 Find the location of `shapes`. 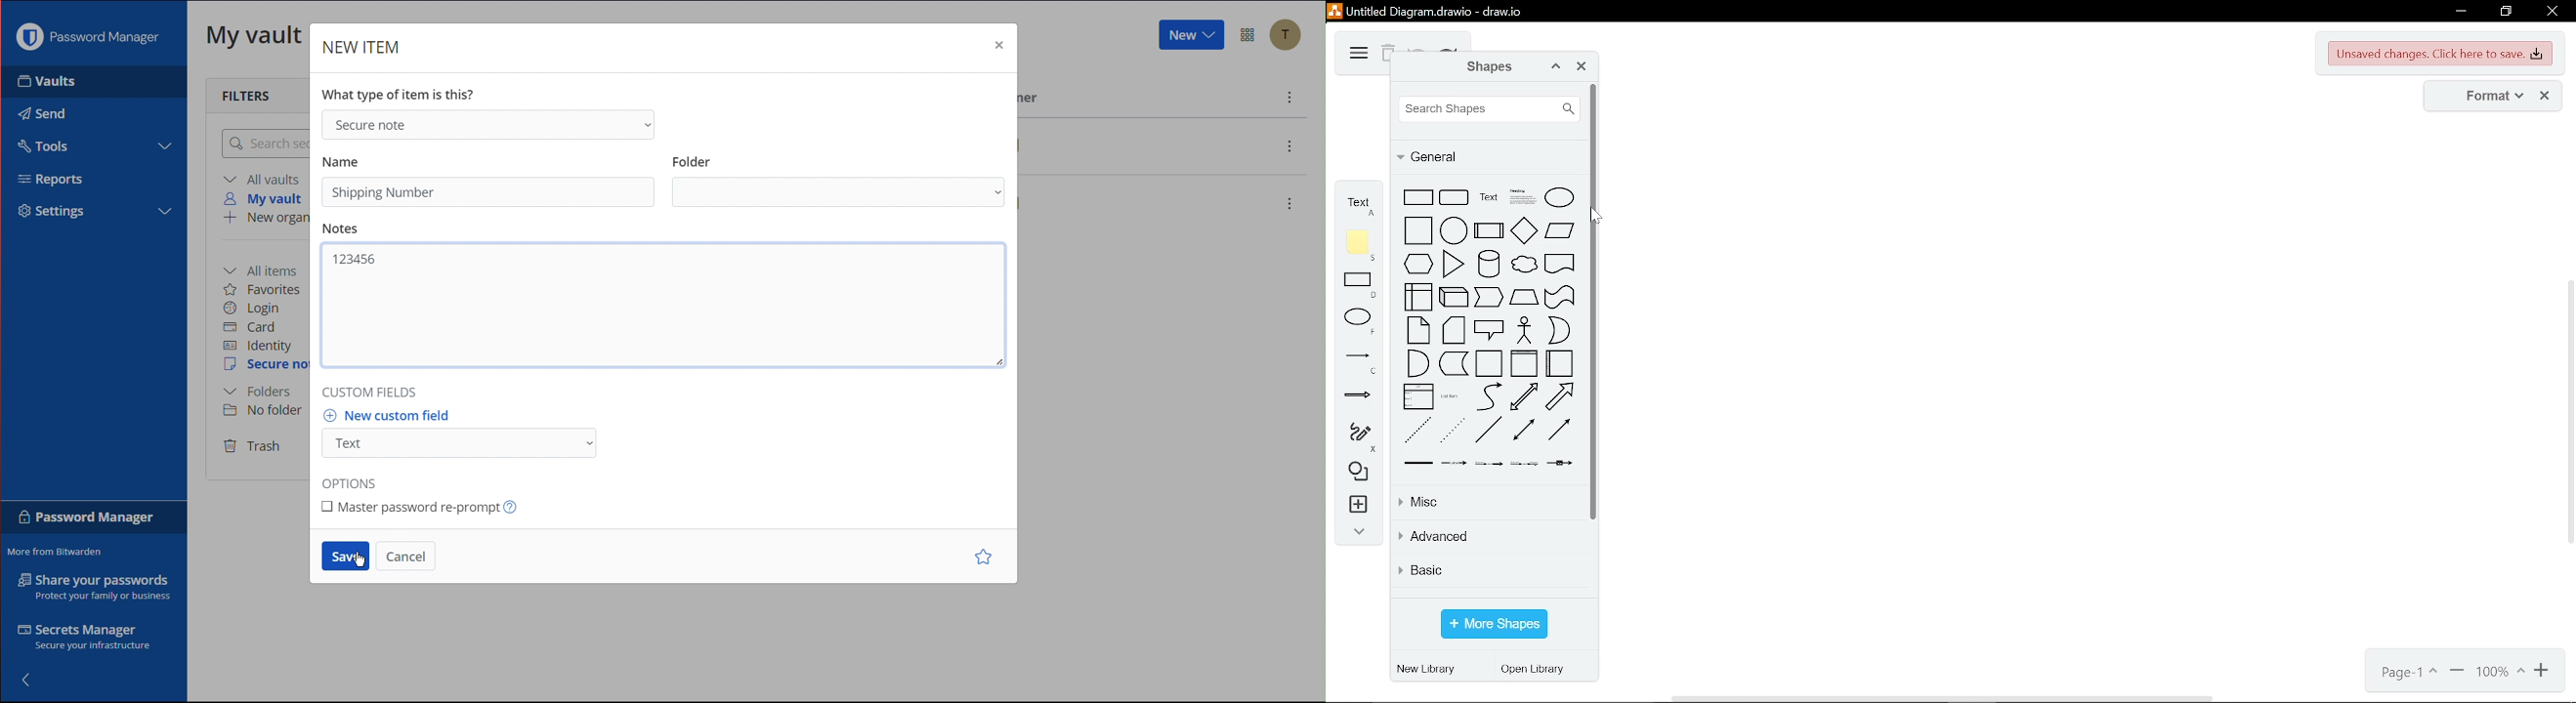

shapes is located at coordinates (1488, 67).